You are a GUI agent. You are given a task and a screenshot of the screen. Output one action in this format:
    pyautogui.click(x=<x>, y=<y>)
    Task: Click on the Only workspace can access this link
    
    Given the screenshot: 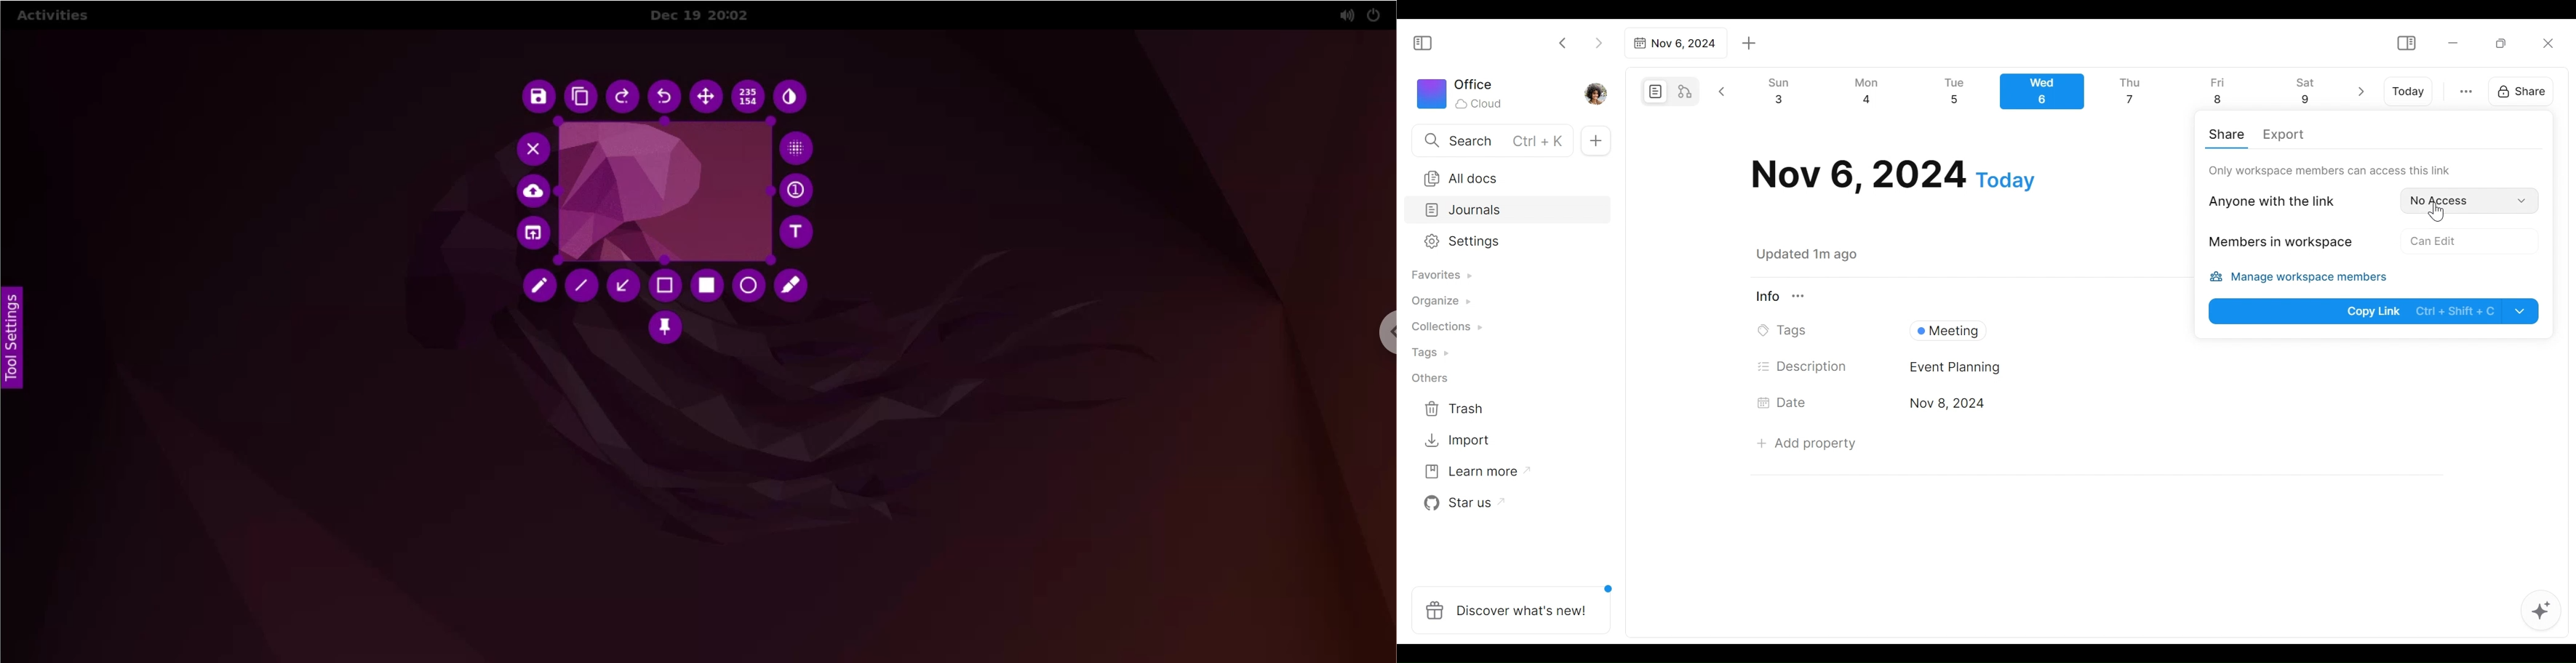 What is the action you would take?
    pyautogui.click(x=2330, y=170)
    